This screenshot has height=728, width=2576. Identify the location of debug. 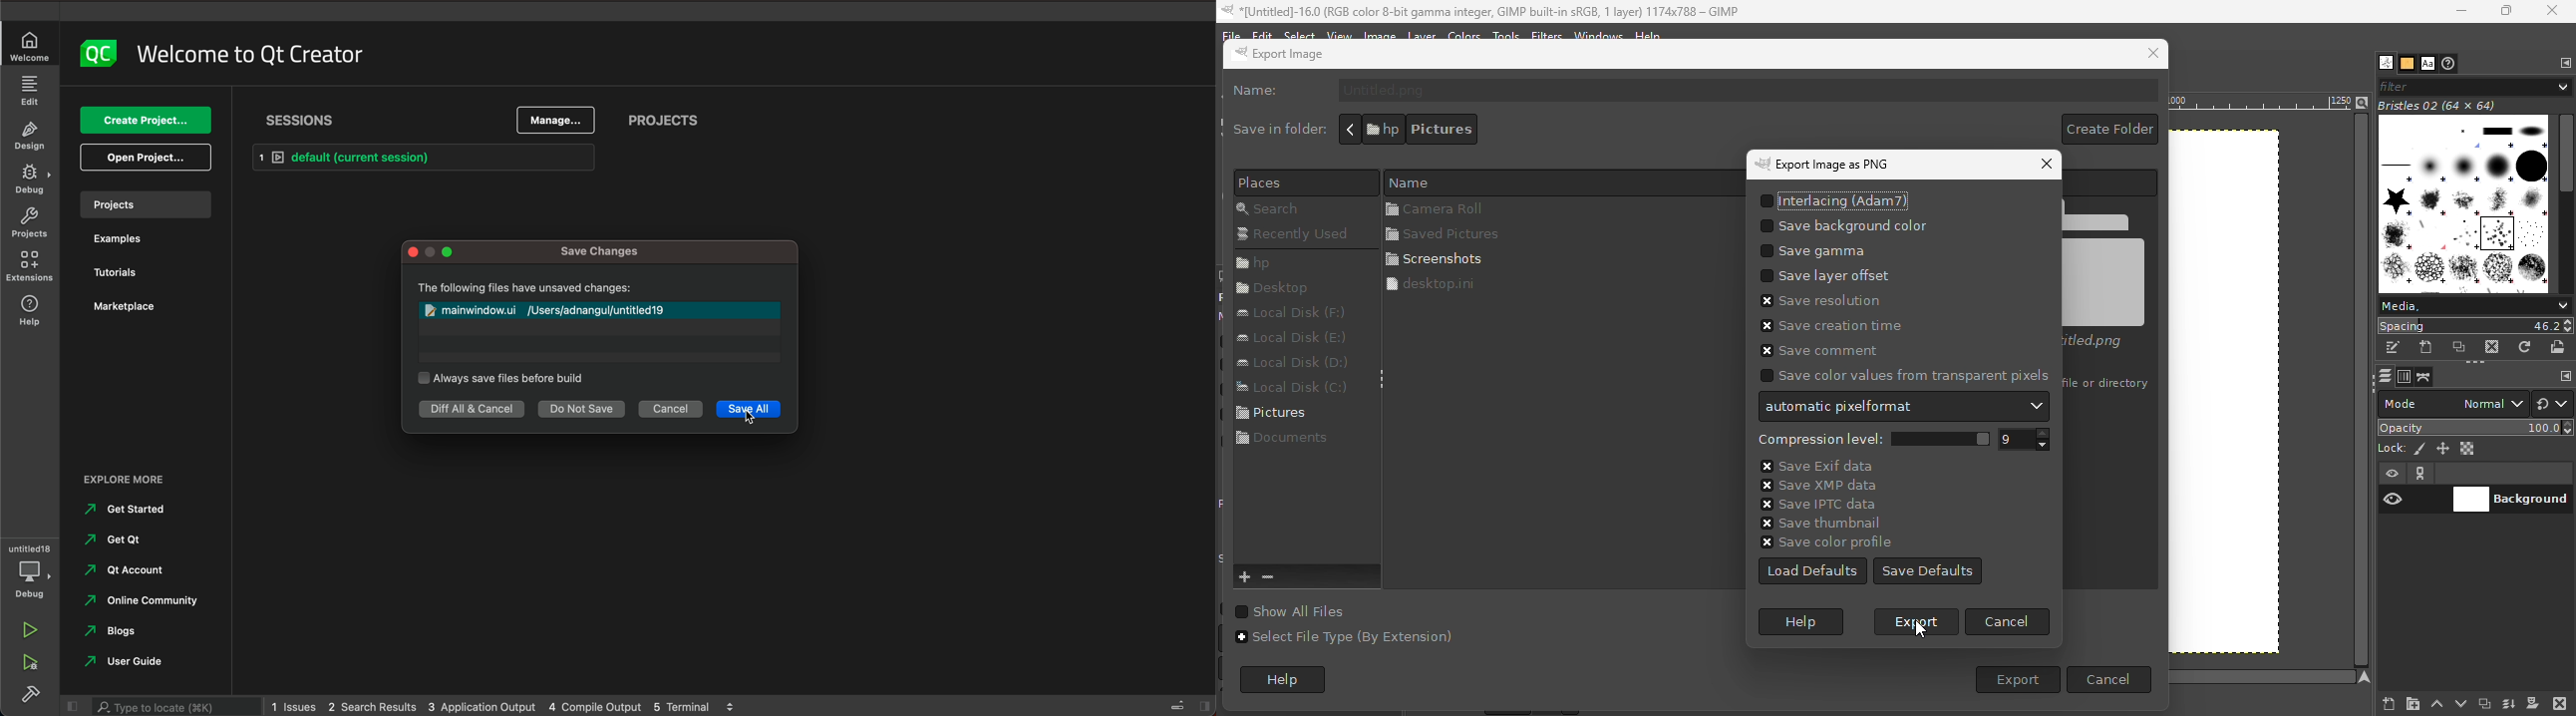
(31, 180).